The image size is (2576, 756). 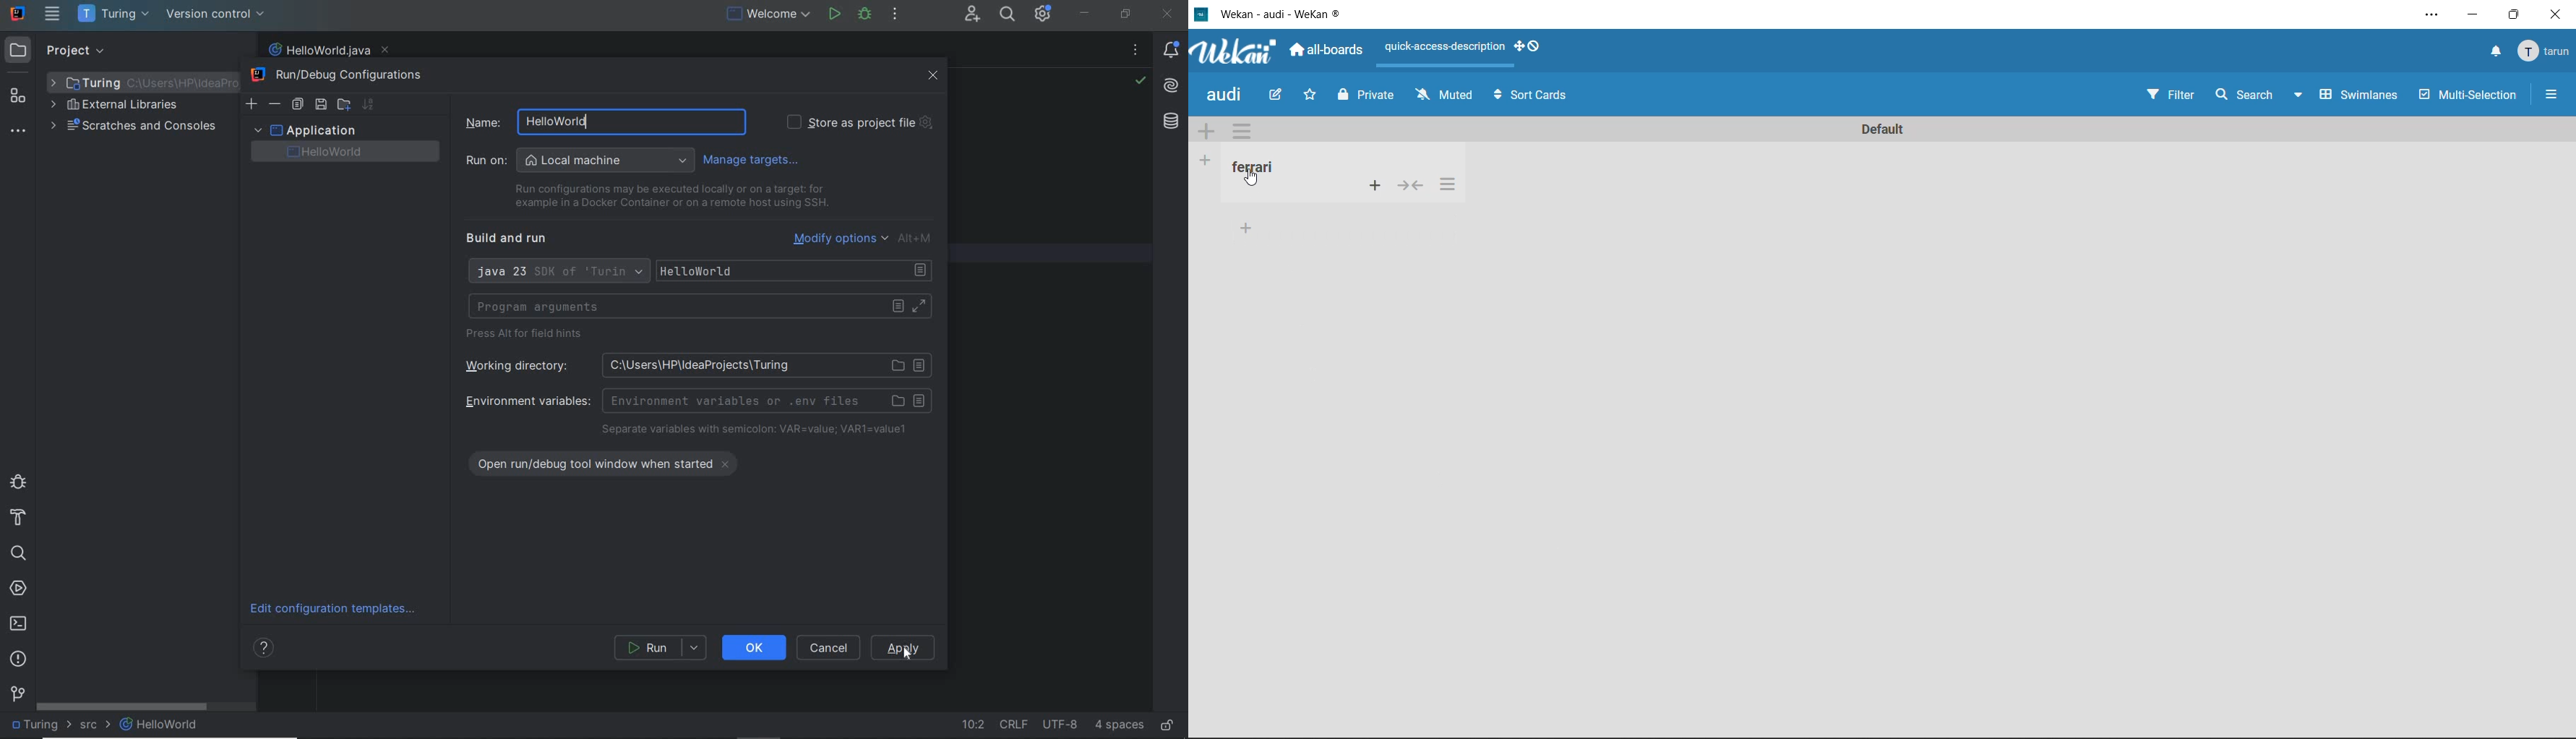 I want to click on Favorite, so click(x=1310, y=95).